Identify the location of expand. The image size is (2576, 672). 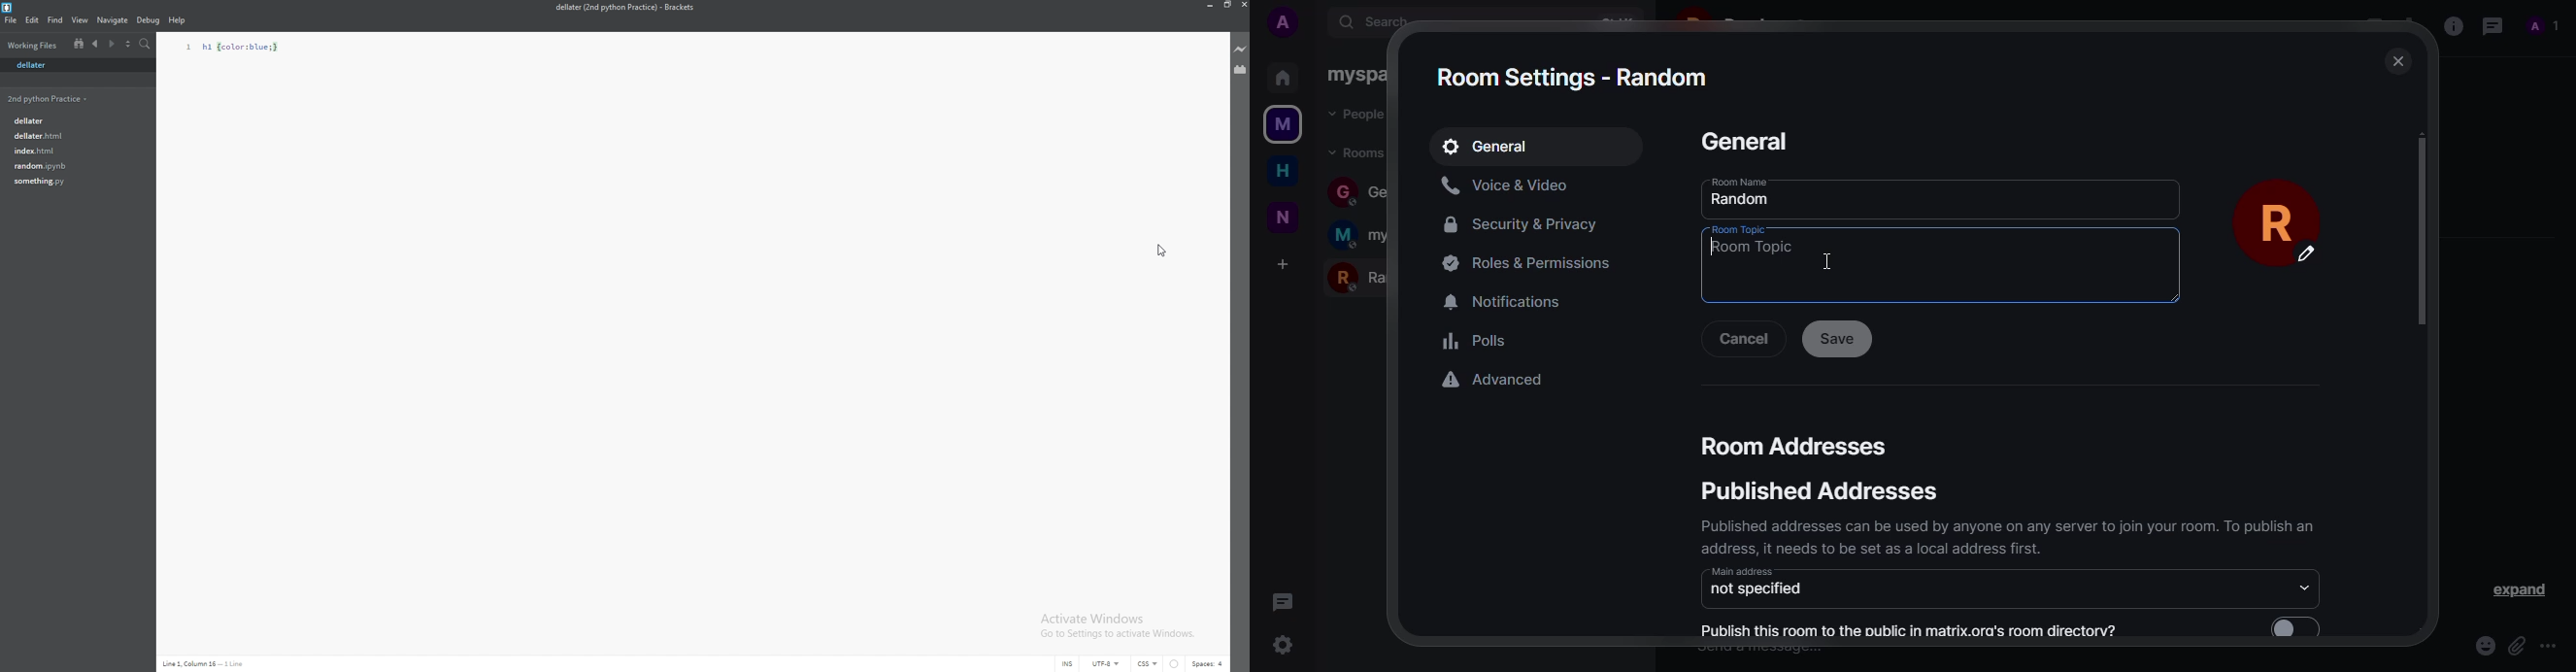
(2526, 588).